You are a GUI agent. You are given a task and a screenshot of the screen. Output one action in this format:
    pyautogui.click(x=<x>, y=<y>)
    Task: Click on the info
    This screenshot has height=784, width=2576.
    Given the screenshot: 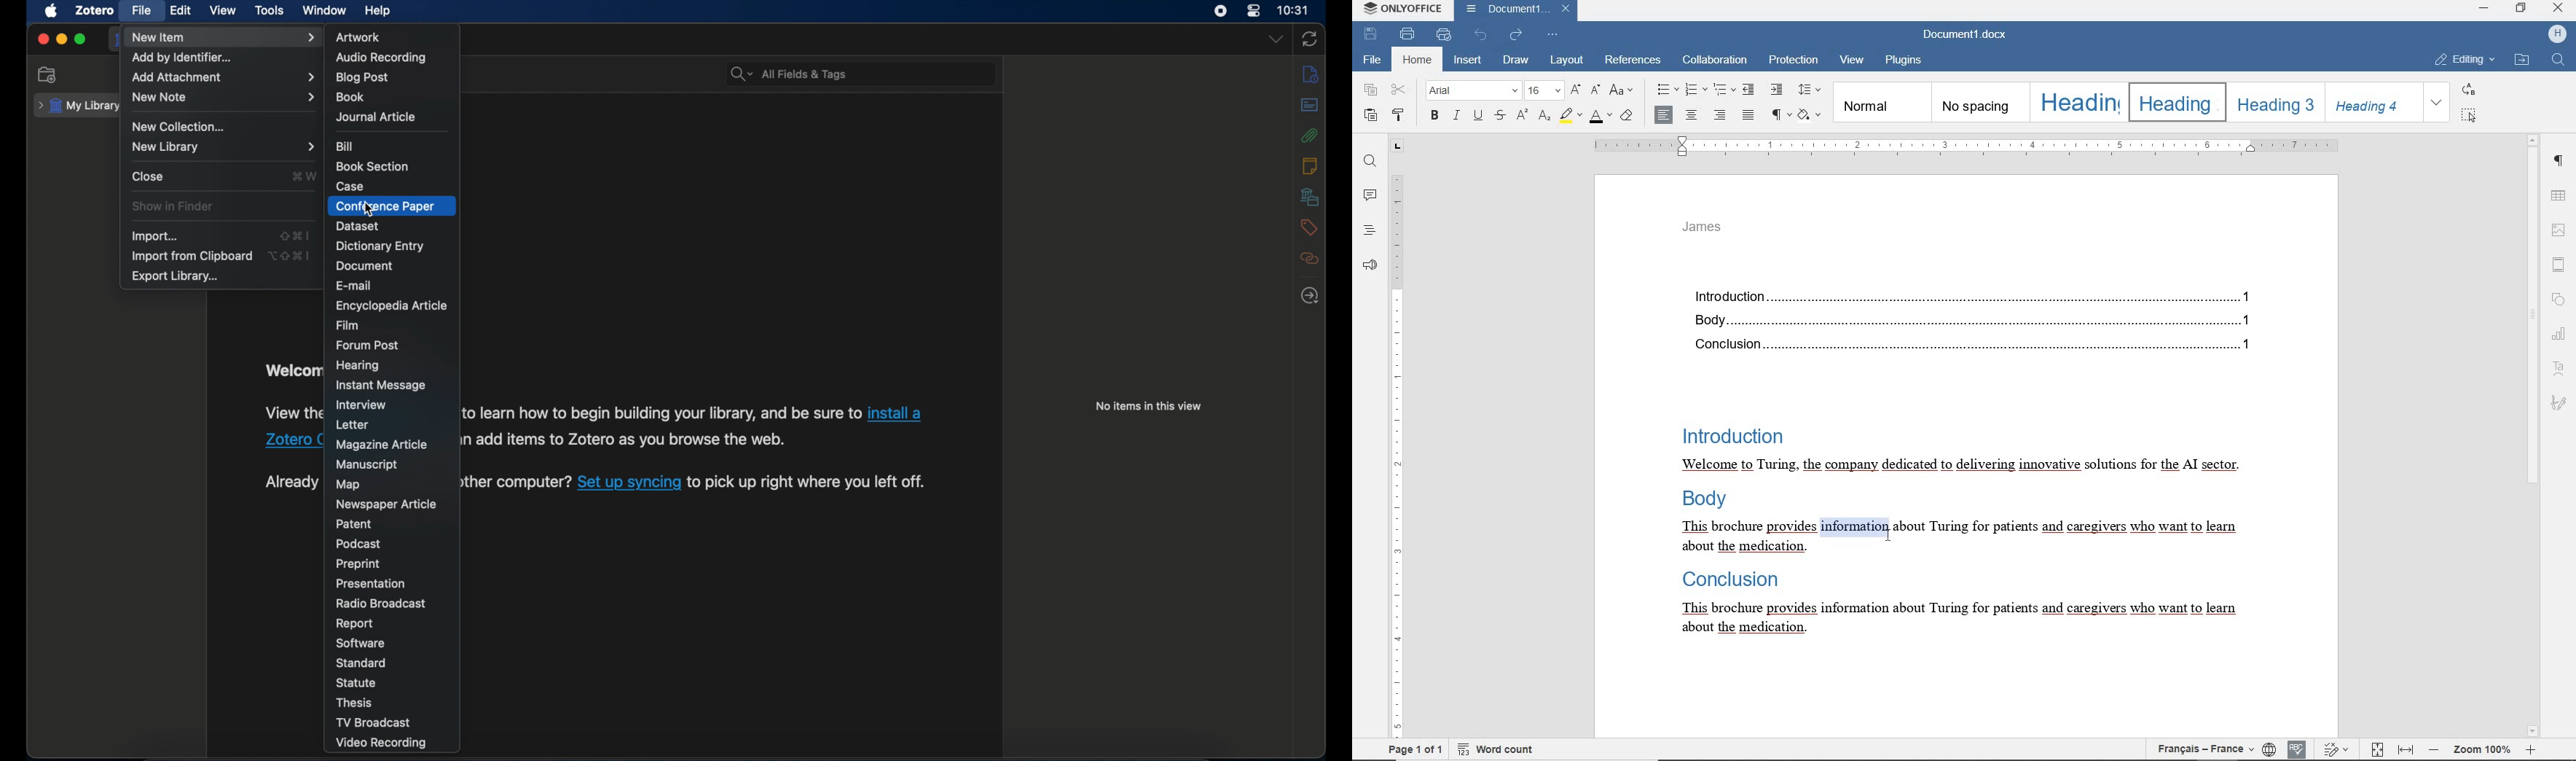 What is the action you would take?
    pyautogui.click(x=1311, y=73)
    